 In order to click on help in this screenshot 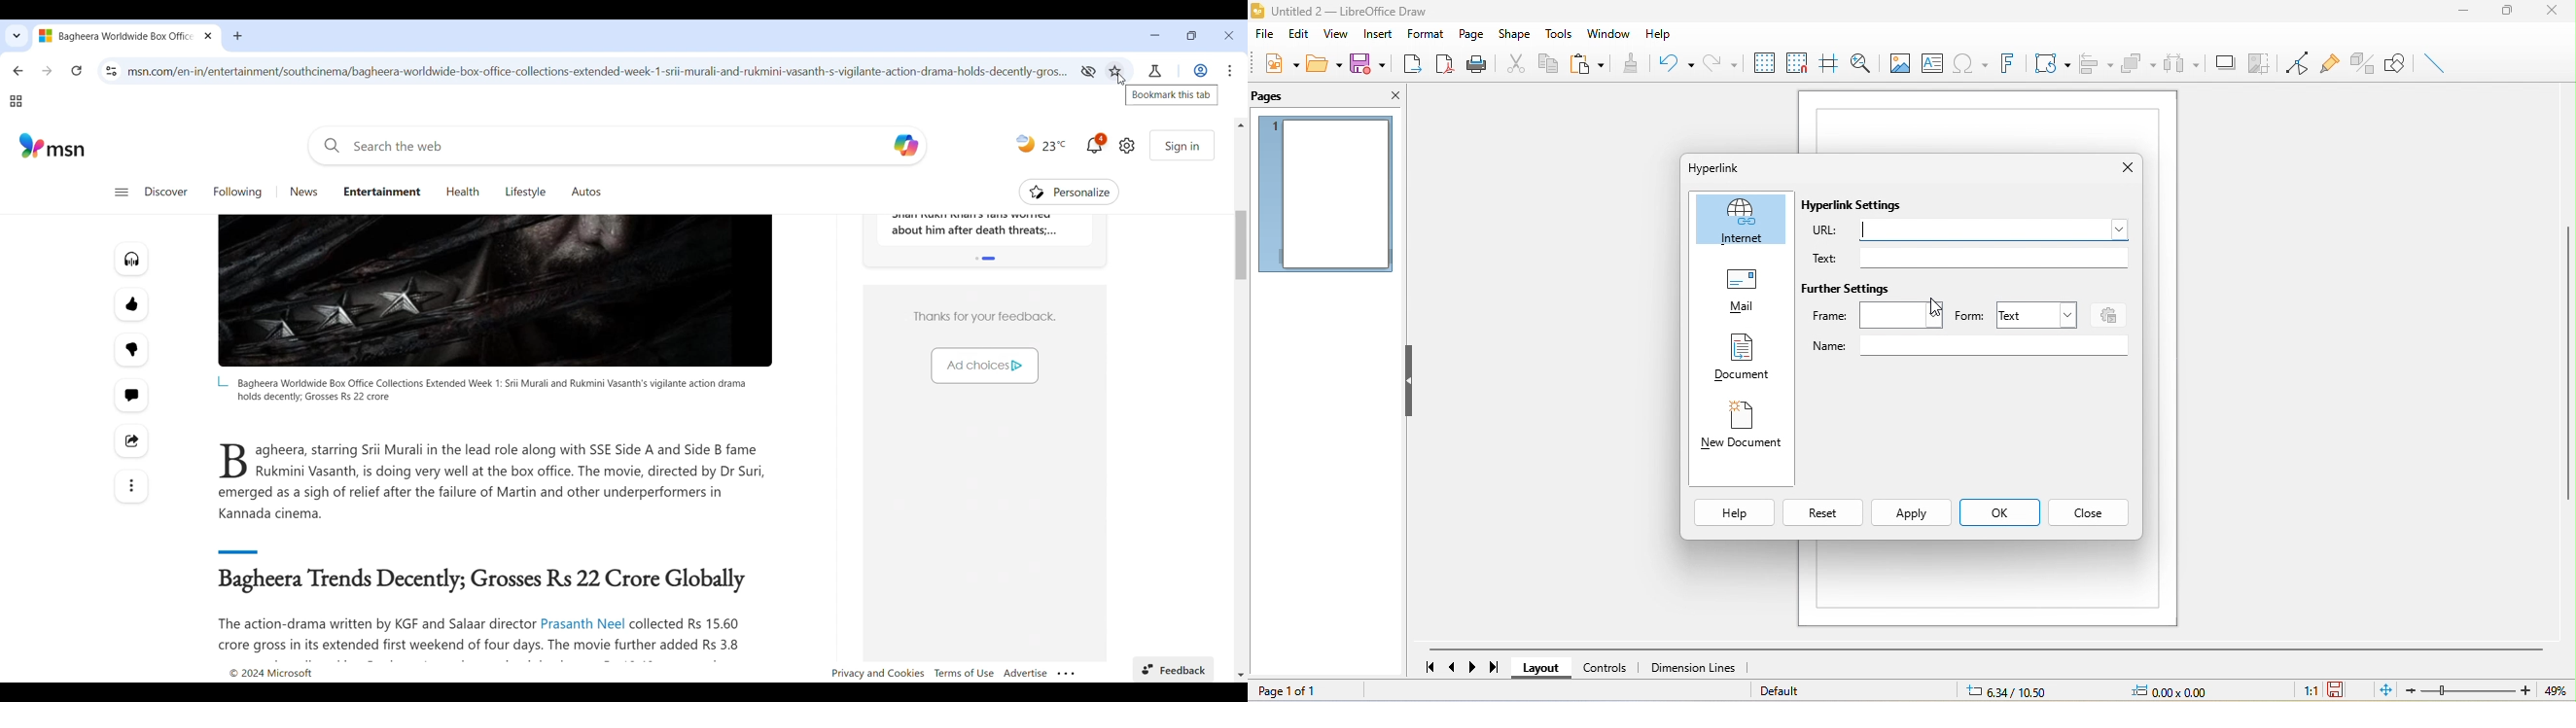, I will do `click(1735, 511)`.